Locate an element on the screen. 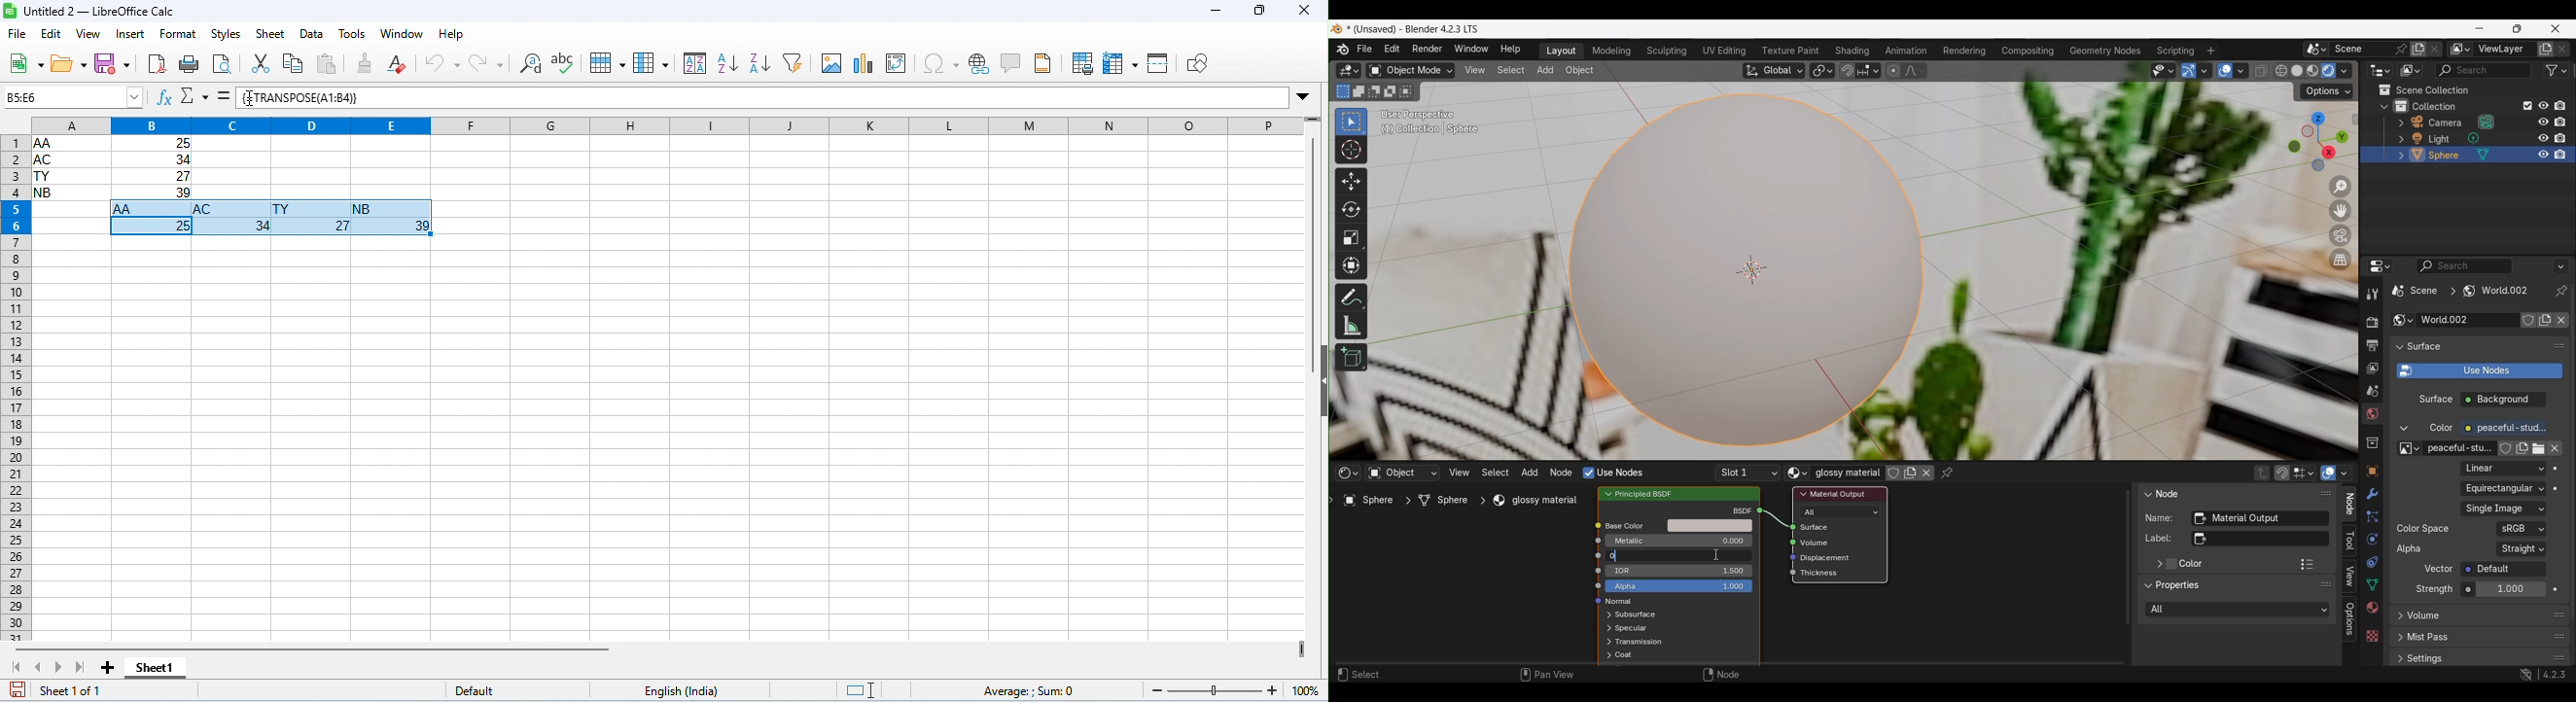 The width and height of the screenshot is (2576, 728). Layout workspace is located at coordinates (1561, 51).